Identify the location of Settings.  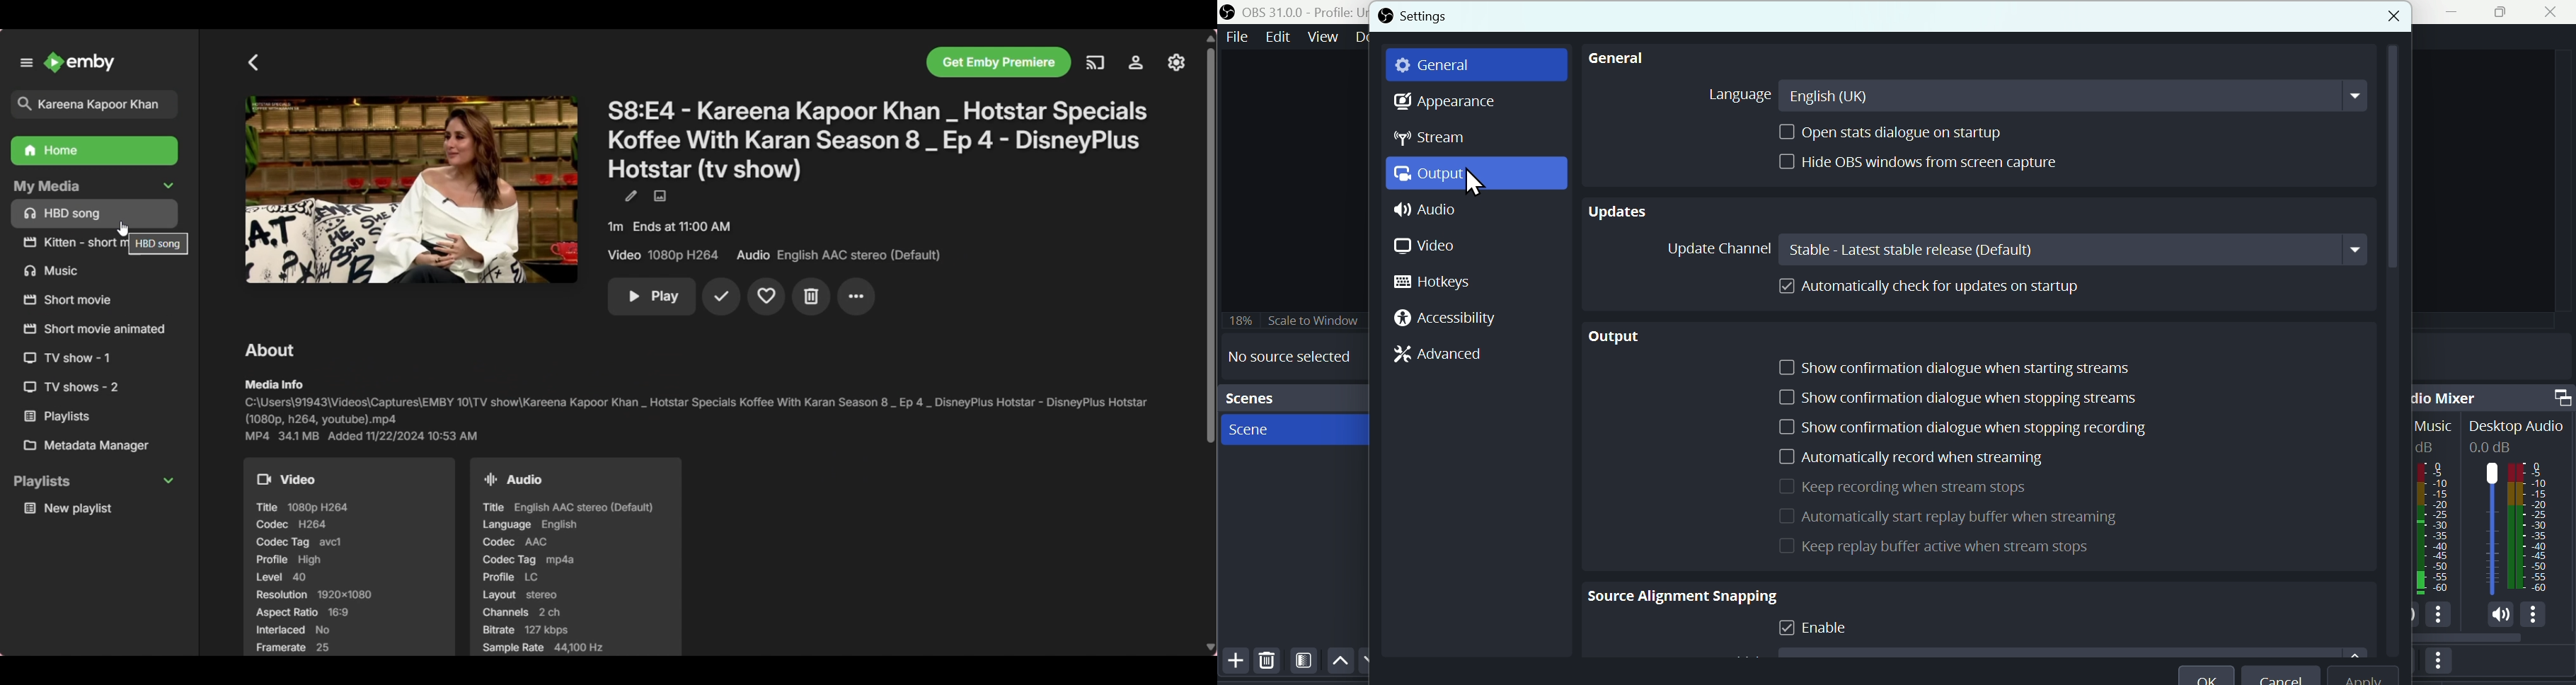
(1417, 14).